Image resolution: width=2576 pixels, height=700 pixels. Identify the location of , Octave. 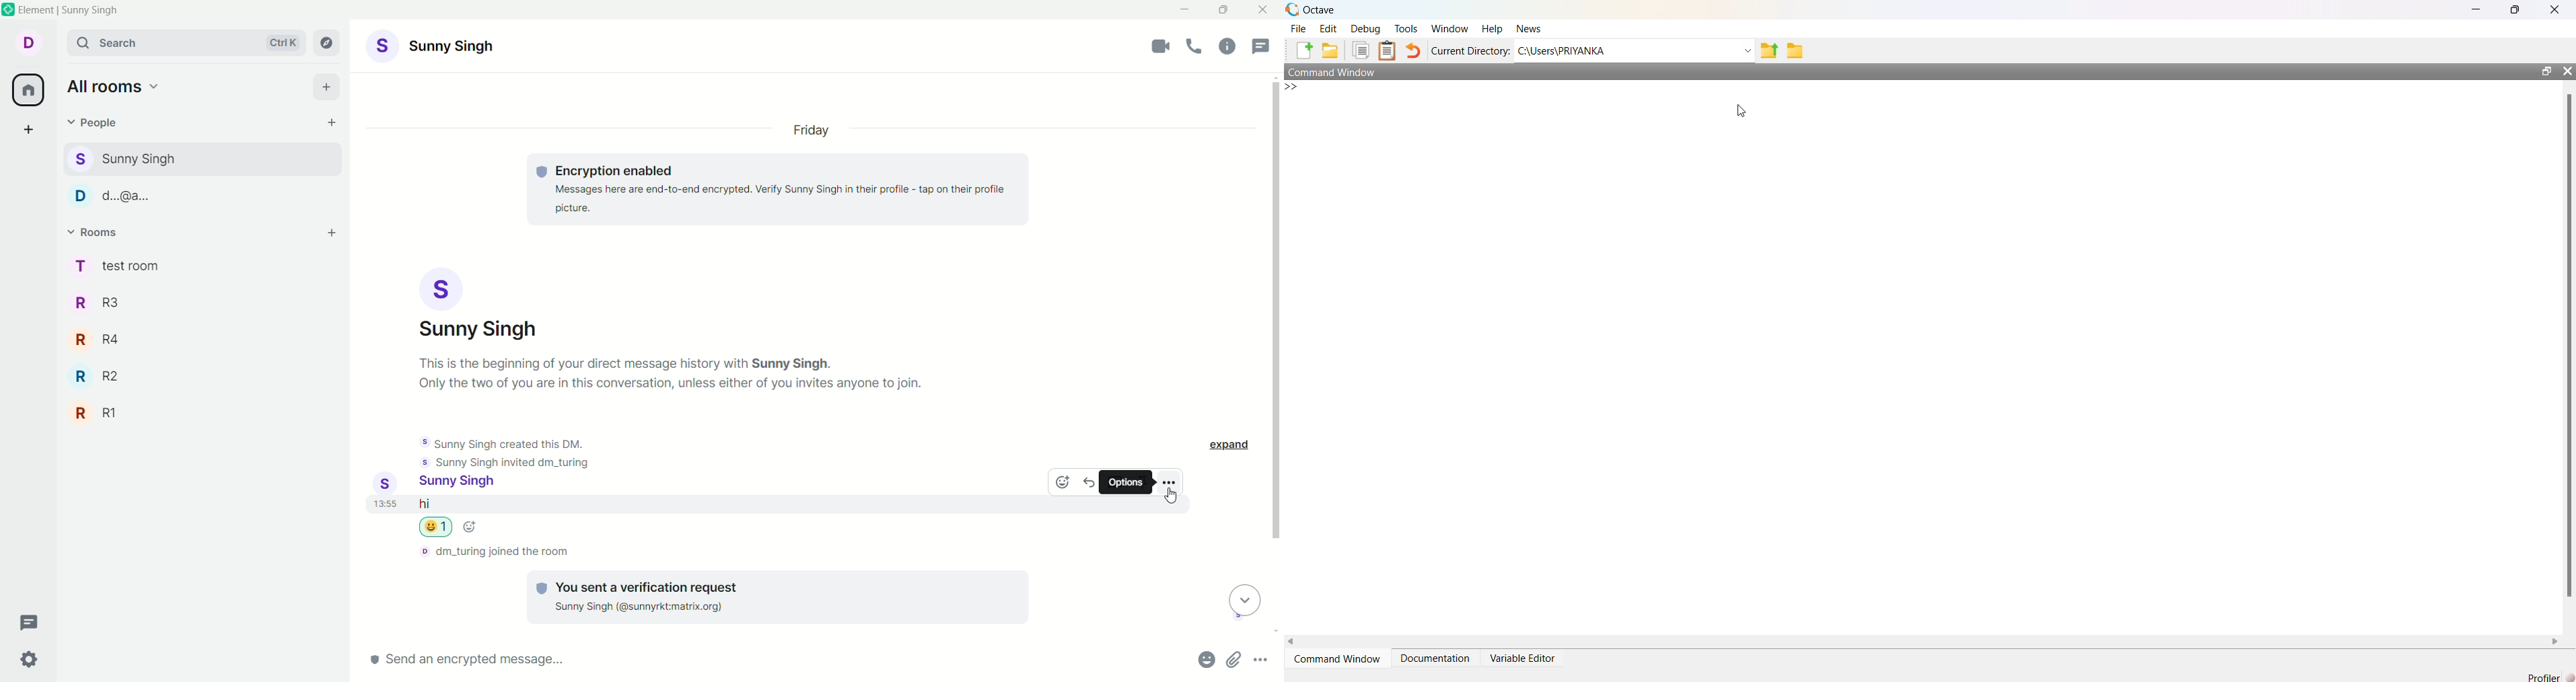
(1314, 8).